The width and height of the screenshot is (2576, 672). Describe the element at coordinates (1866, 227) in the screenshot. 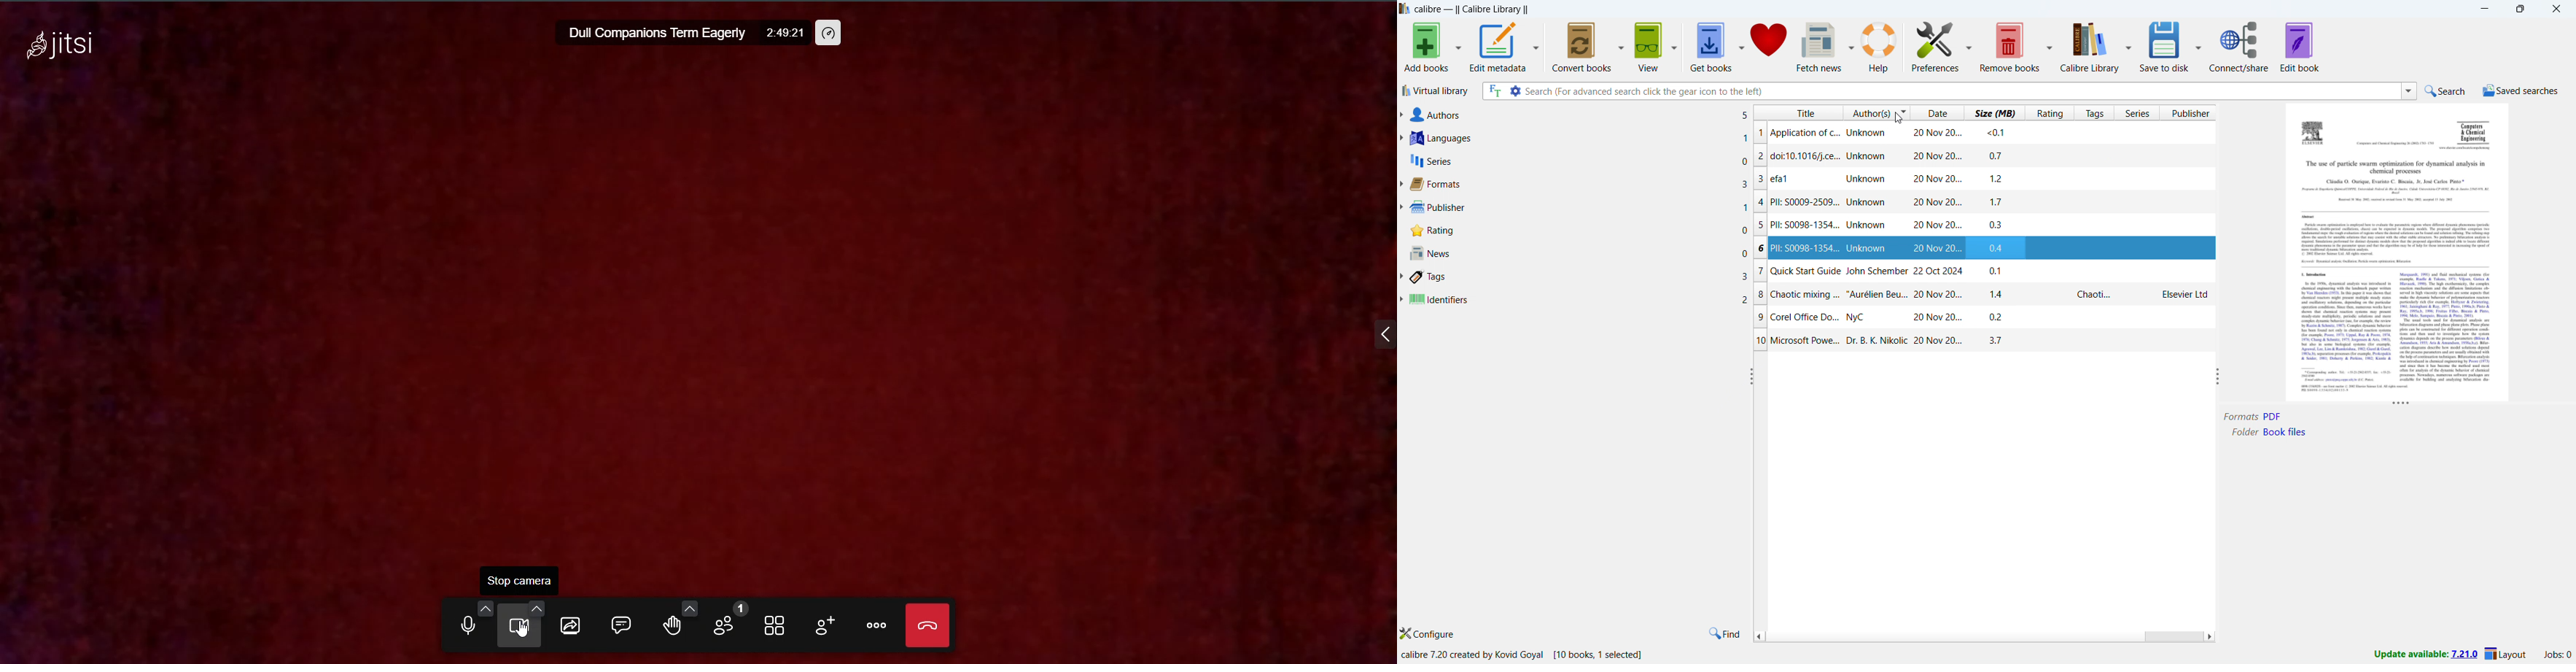

I see `Pll: S0098-1354... Unknown 20 Nov 20...` at that location.